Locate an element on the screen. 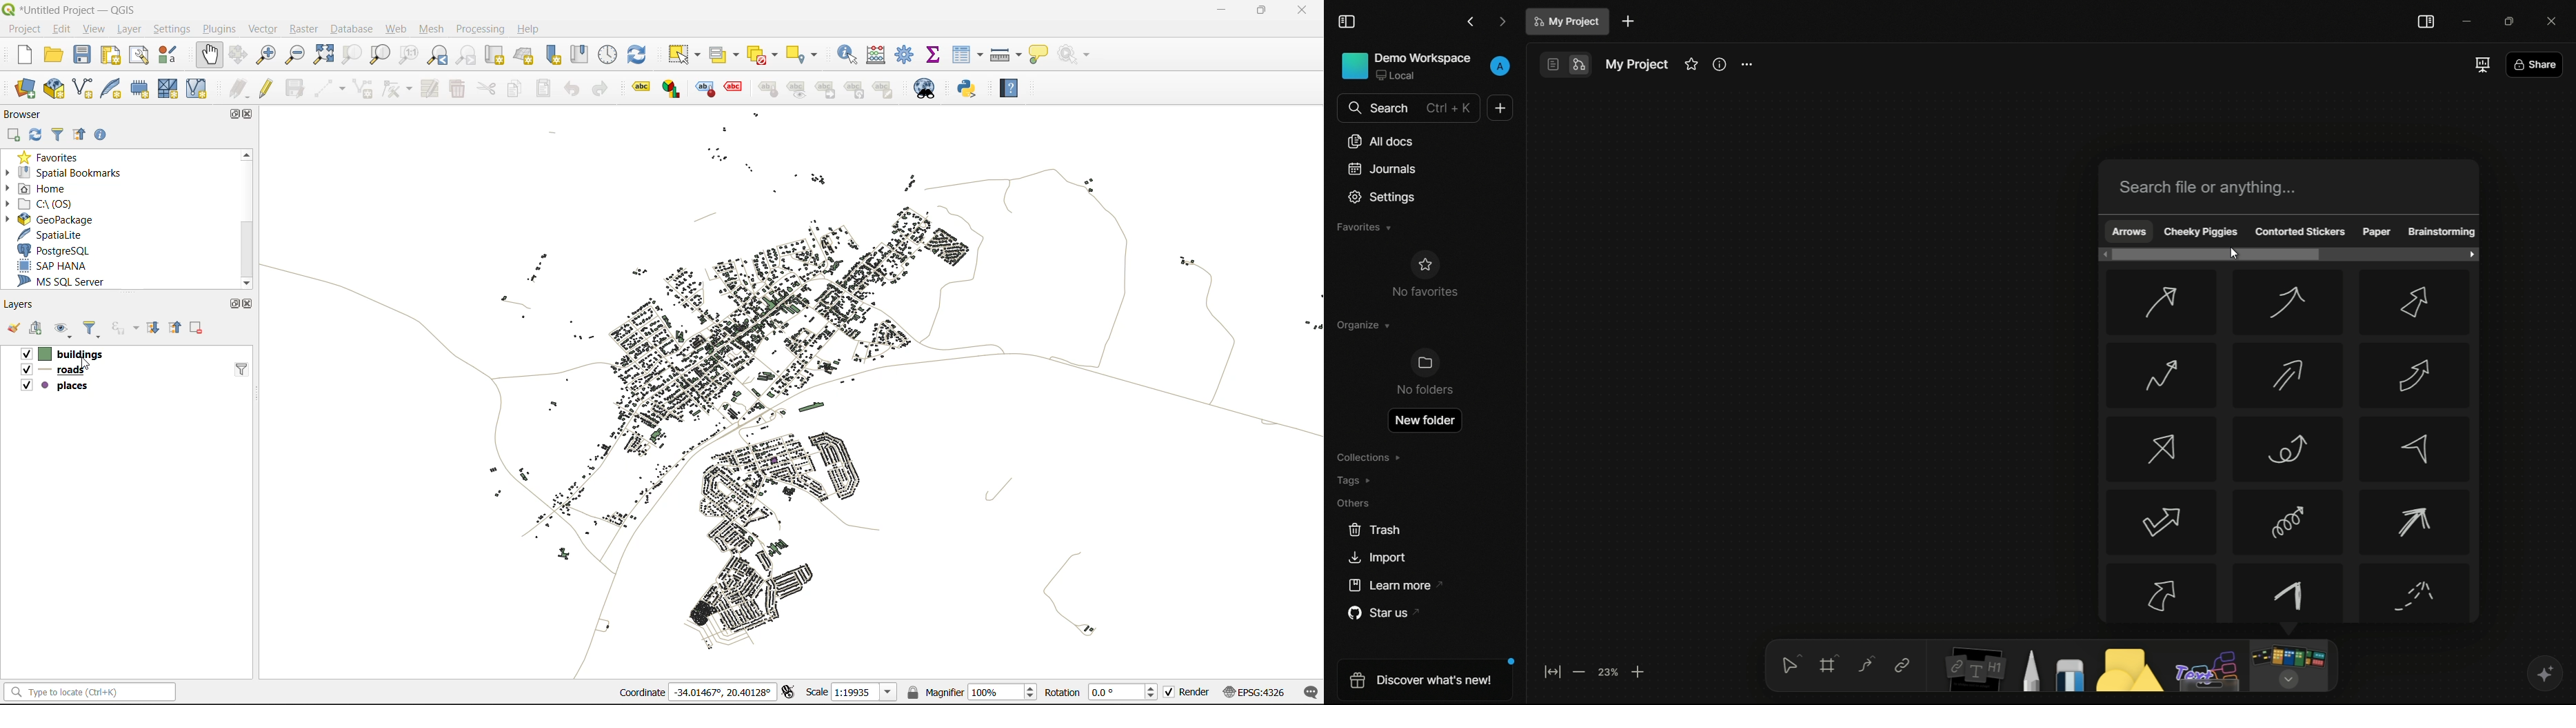  new folder is located at coordinates (1424, 420).